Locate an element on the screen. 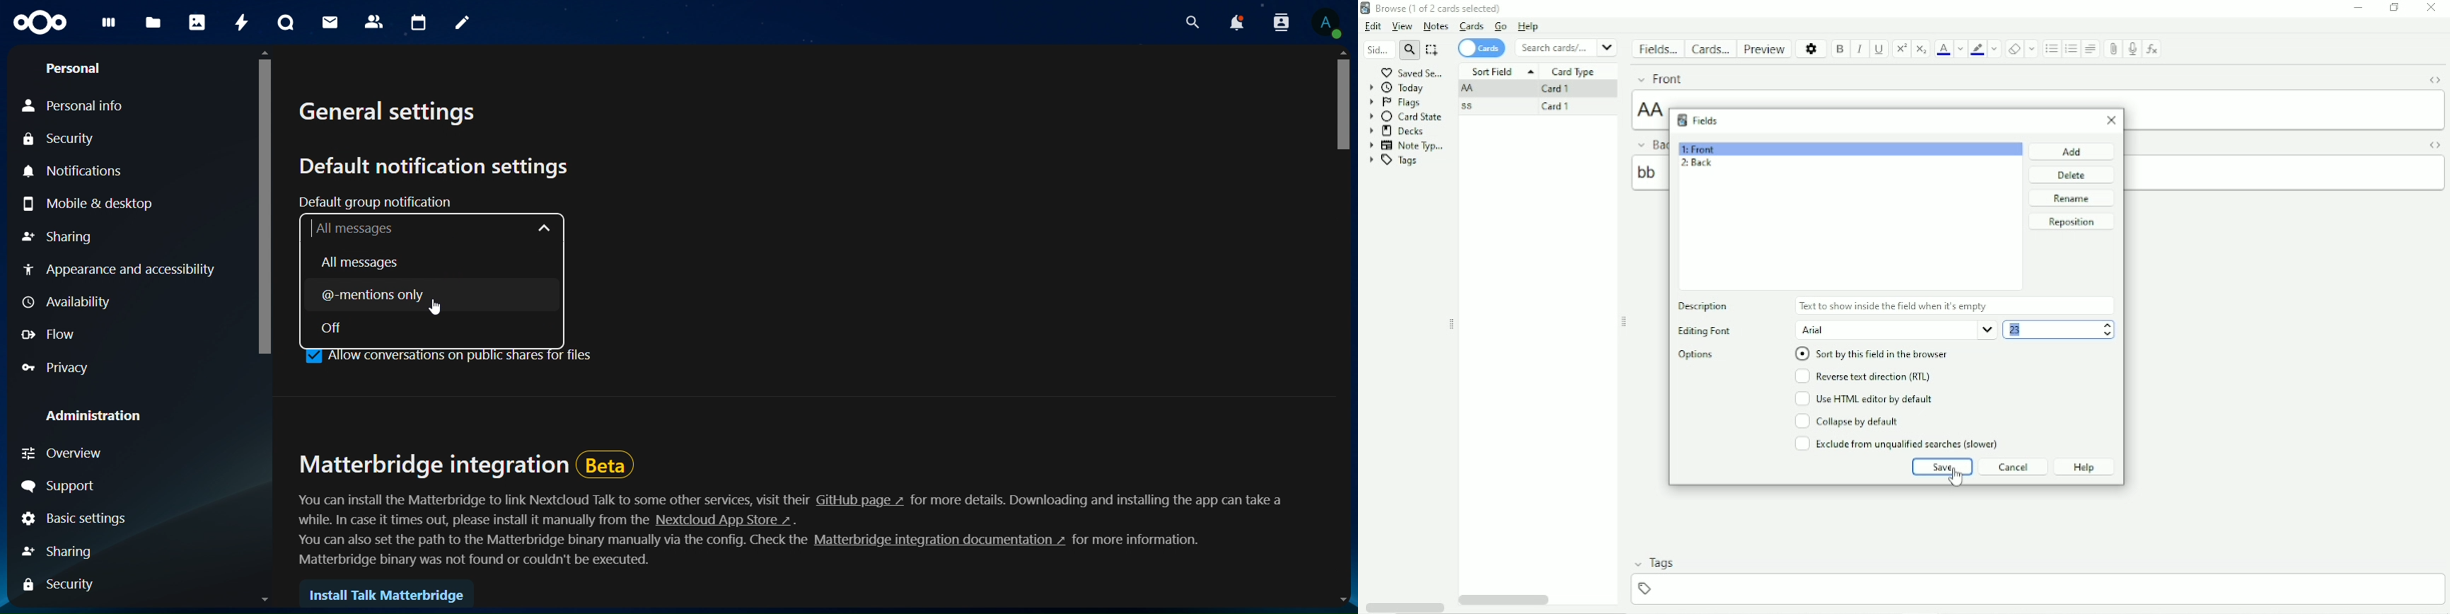  Anki logo is located at coordinates (1682, 120).